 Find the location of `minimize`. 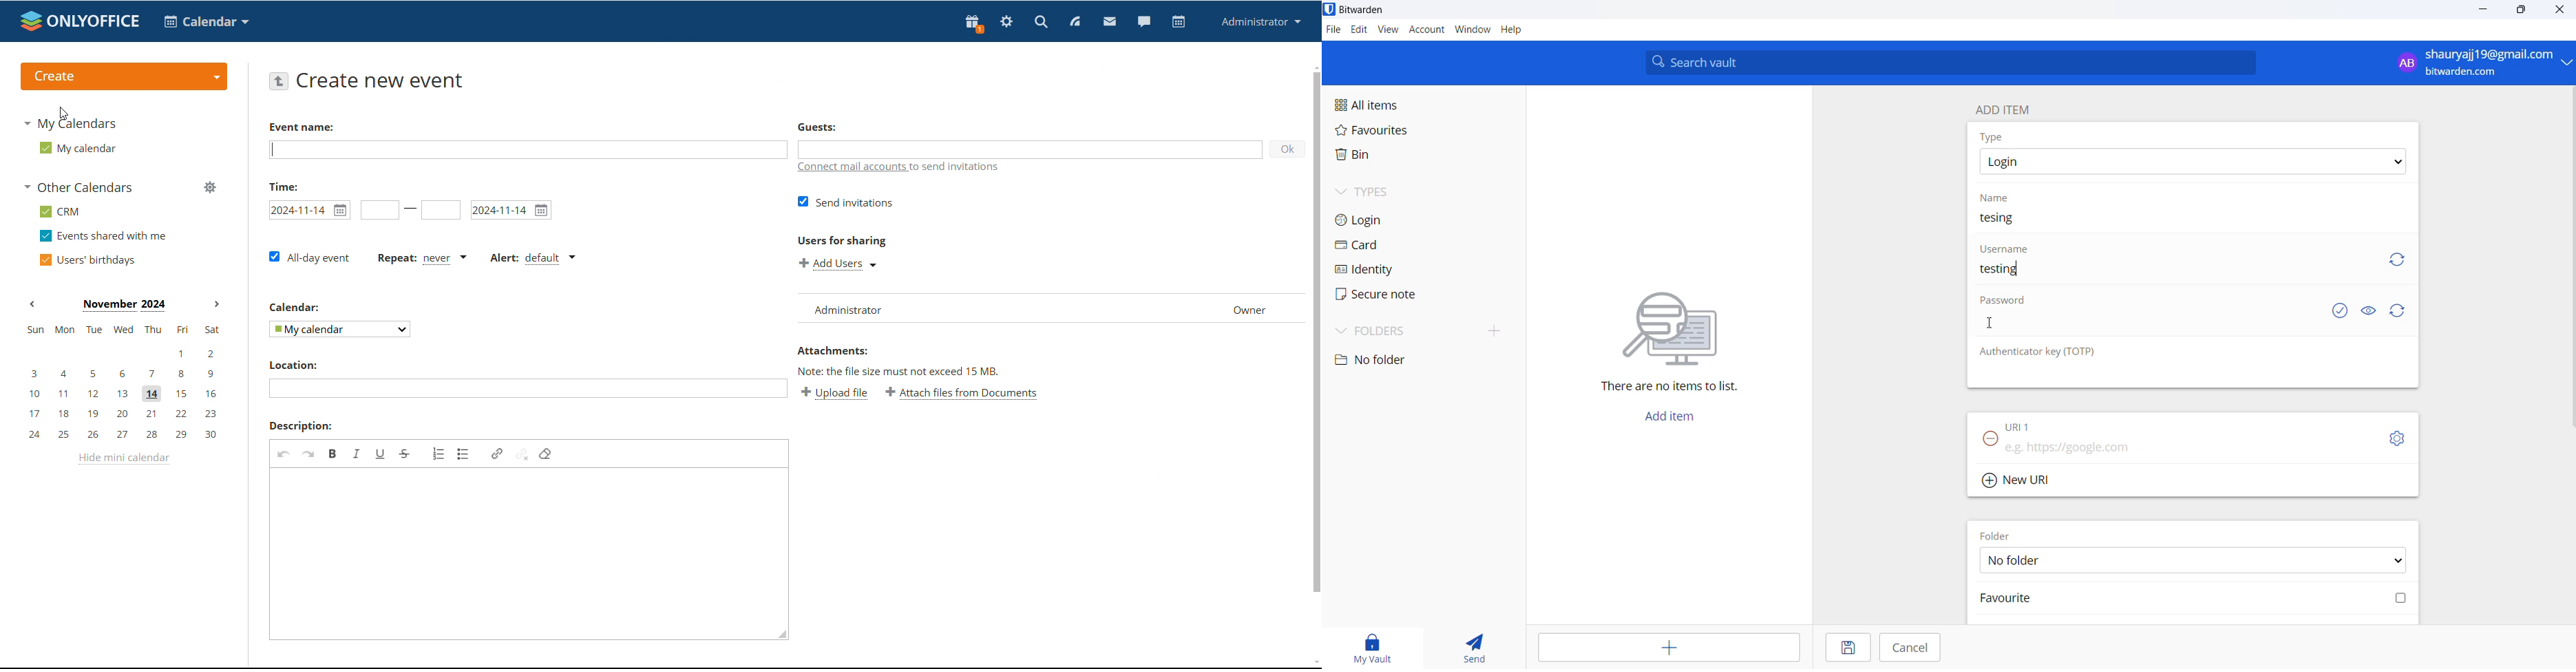

minimize is located at coordinates (2482, 13).